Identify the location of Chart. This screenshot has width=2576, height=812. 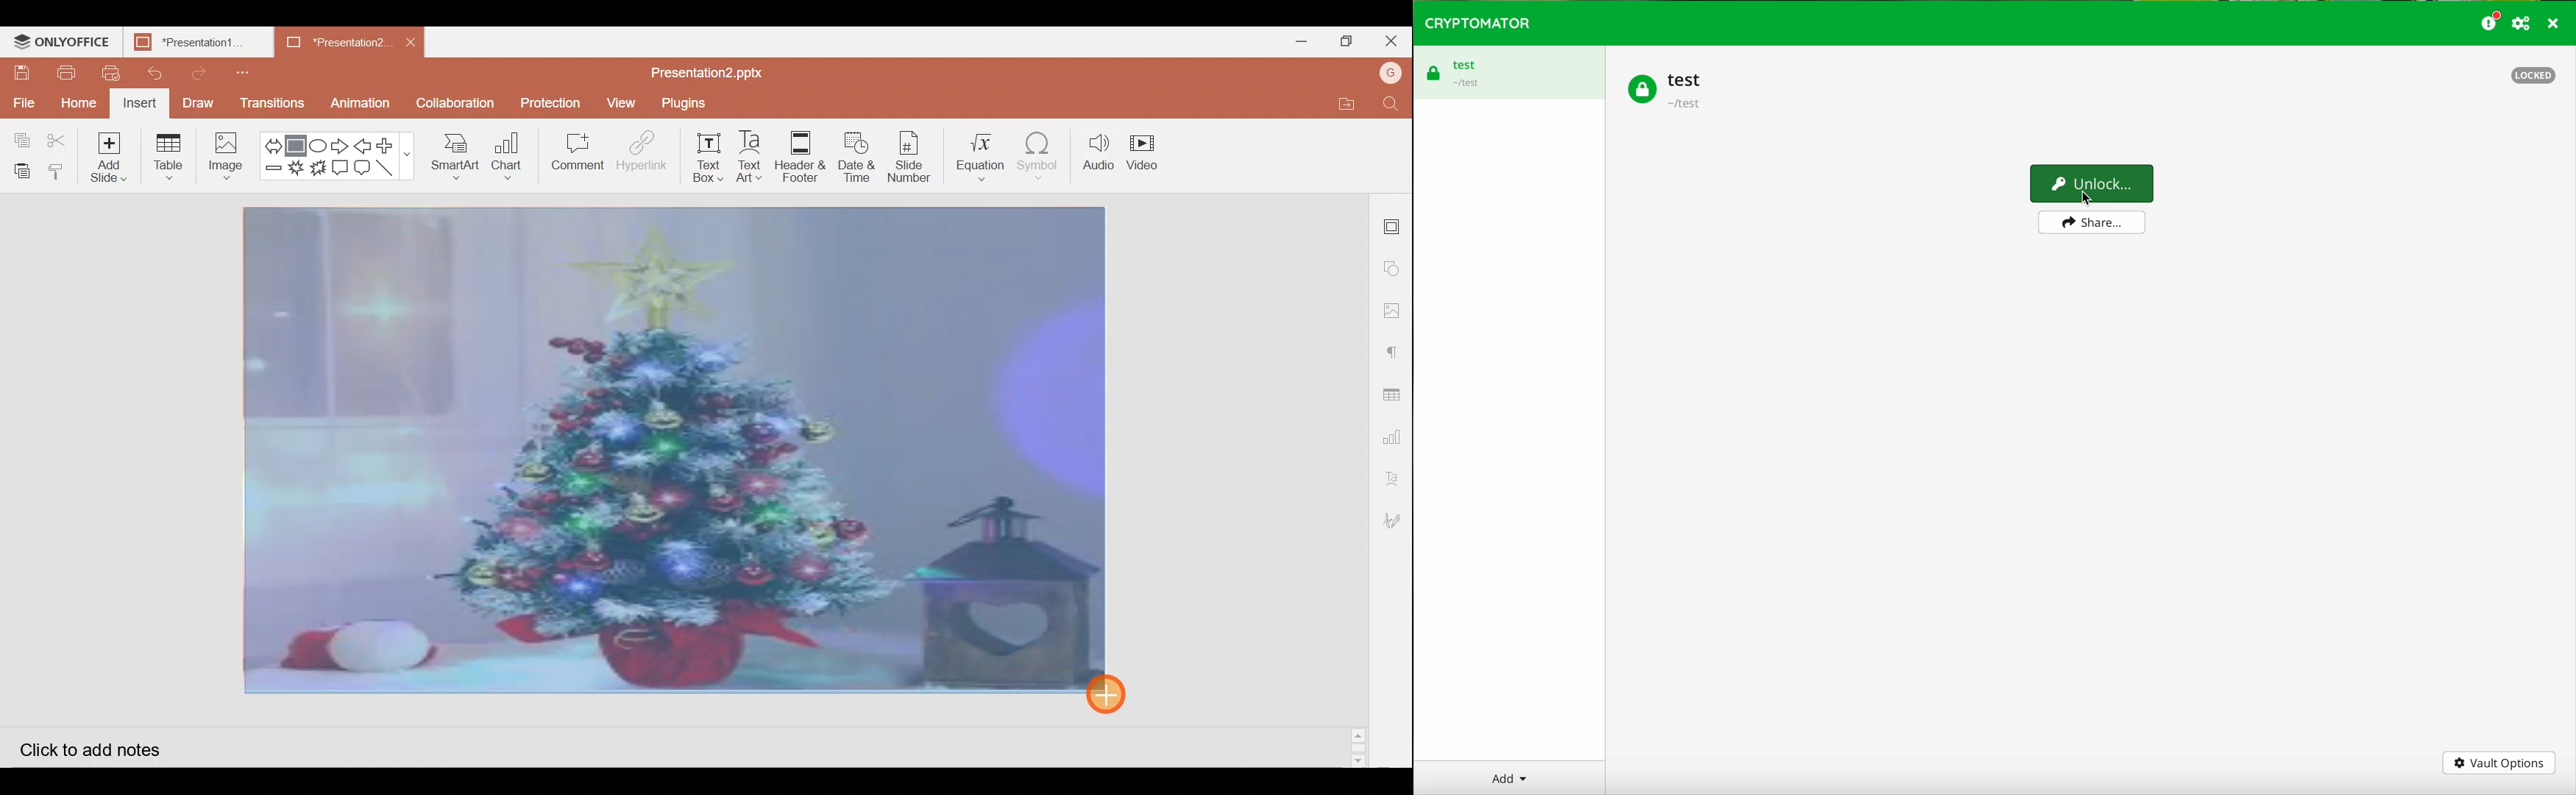
(505, 159).